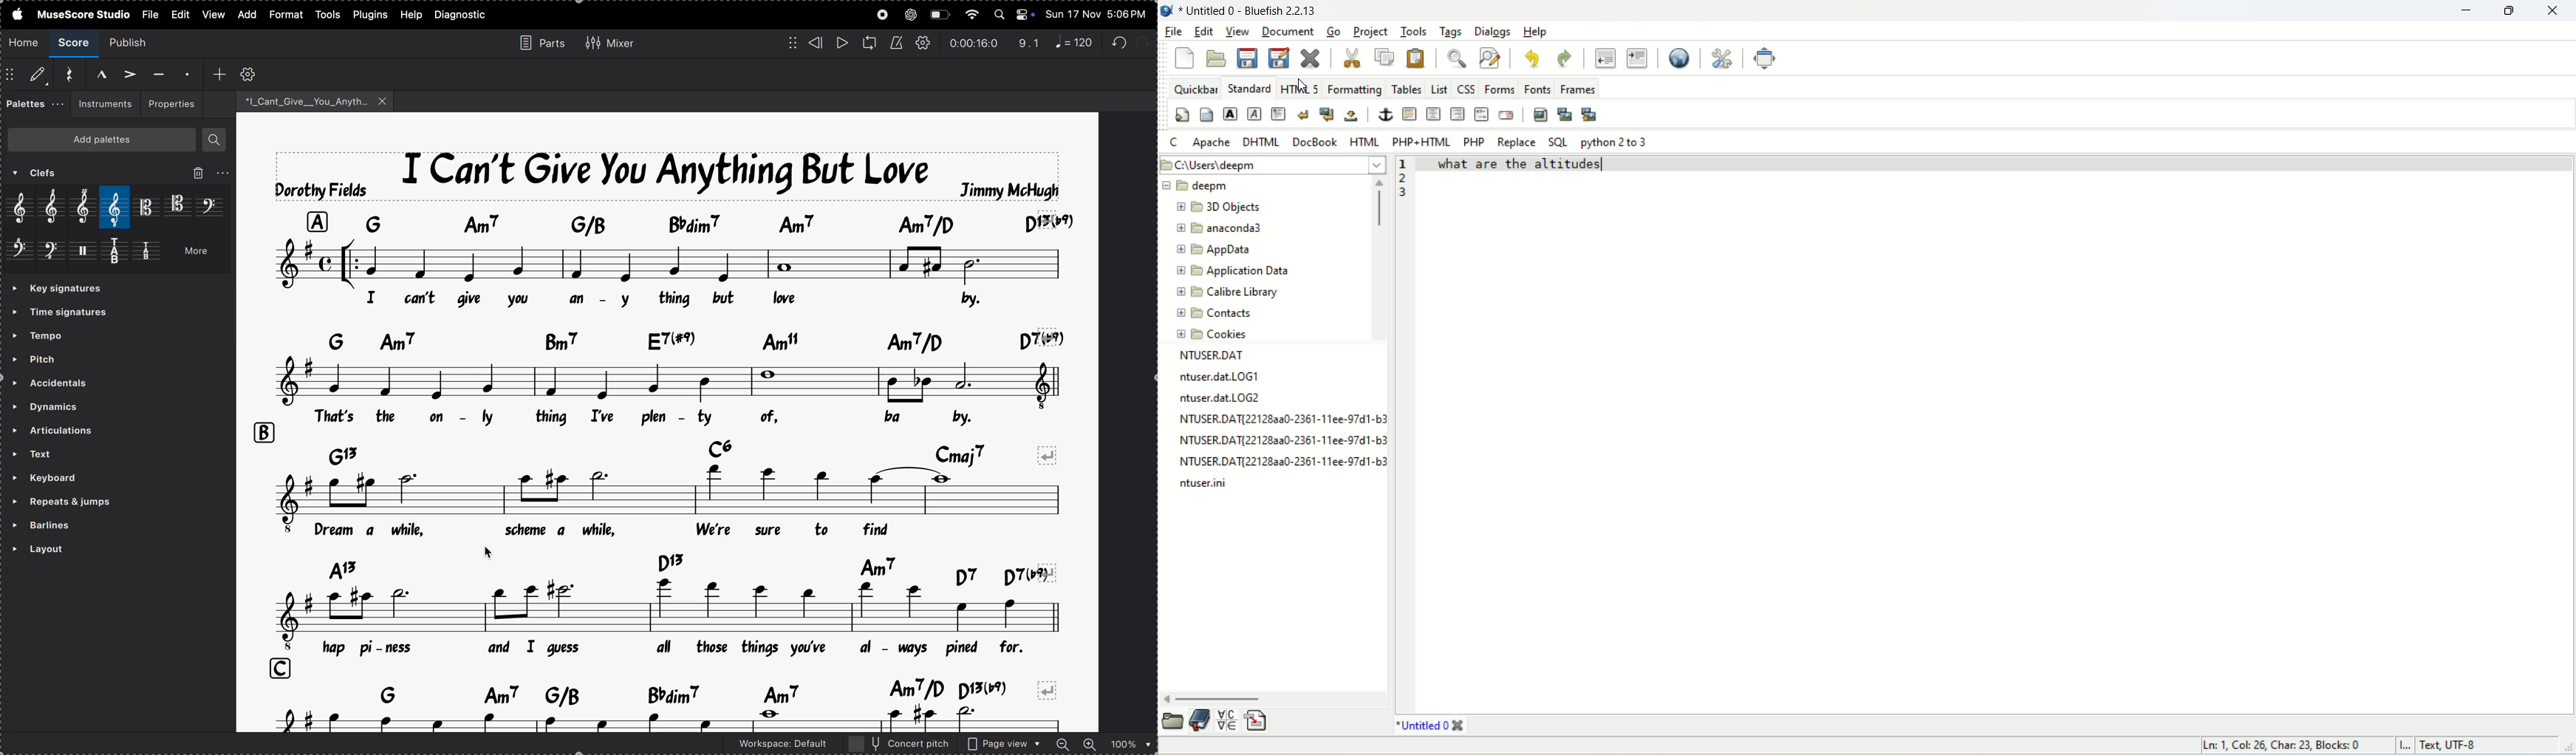 This screenshot has width=2576, height=756. I want to click on break, so click(1305, 115).